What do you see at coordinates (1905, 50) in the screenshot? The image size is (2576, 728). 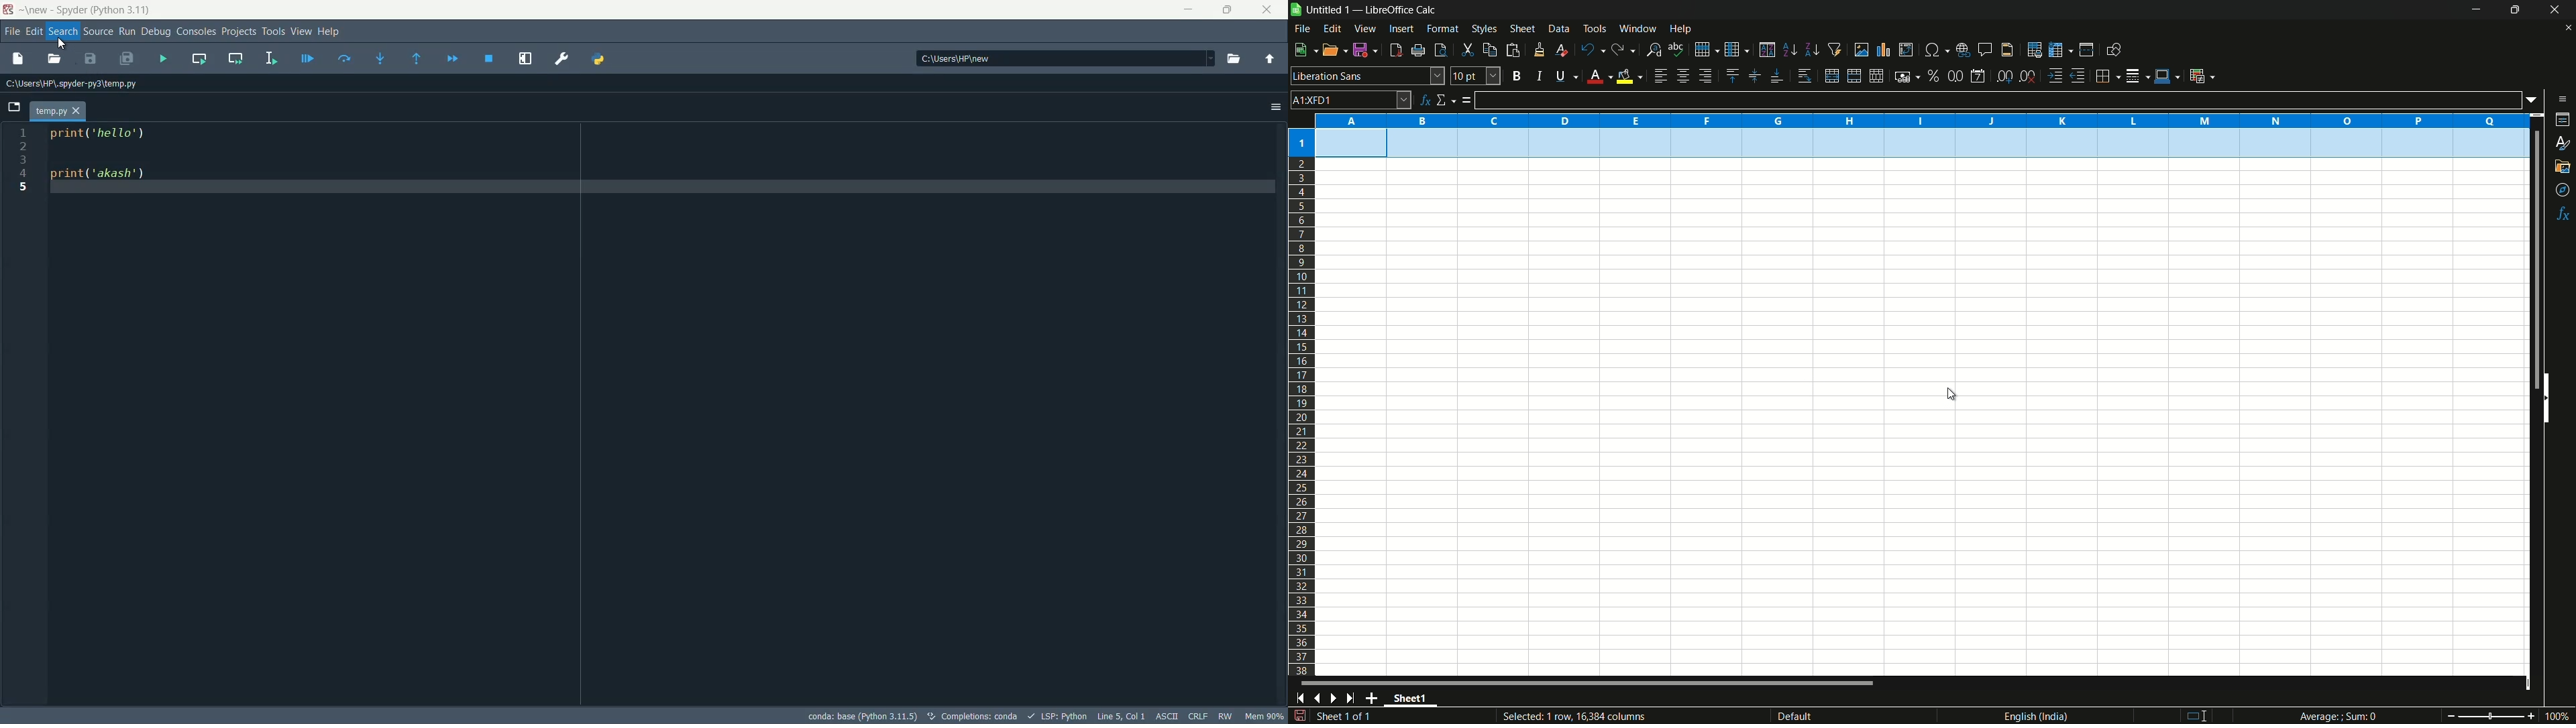 I see `insert or edit pivot table` at bounding box center [1905, 50].